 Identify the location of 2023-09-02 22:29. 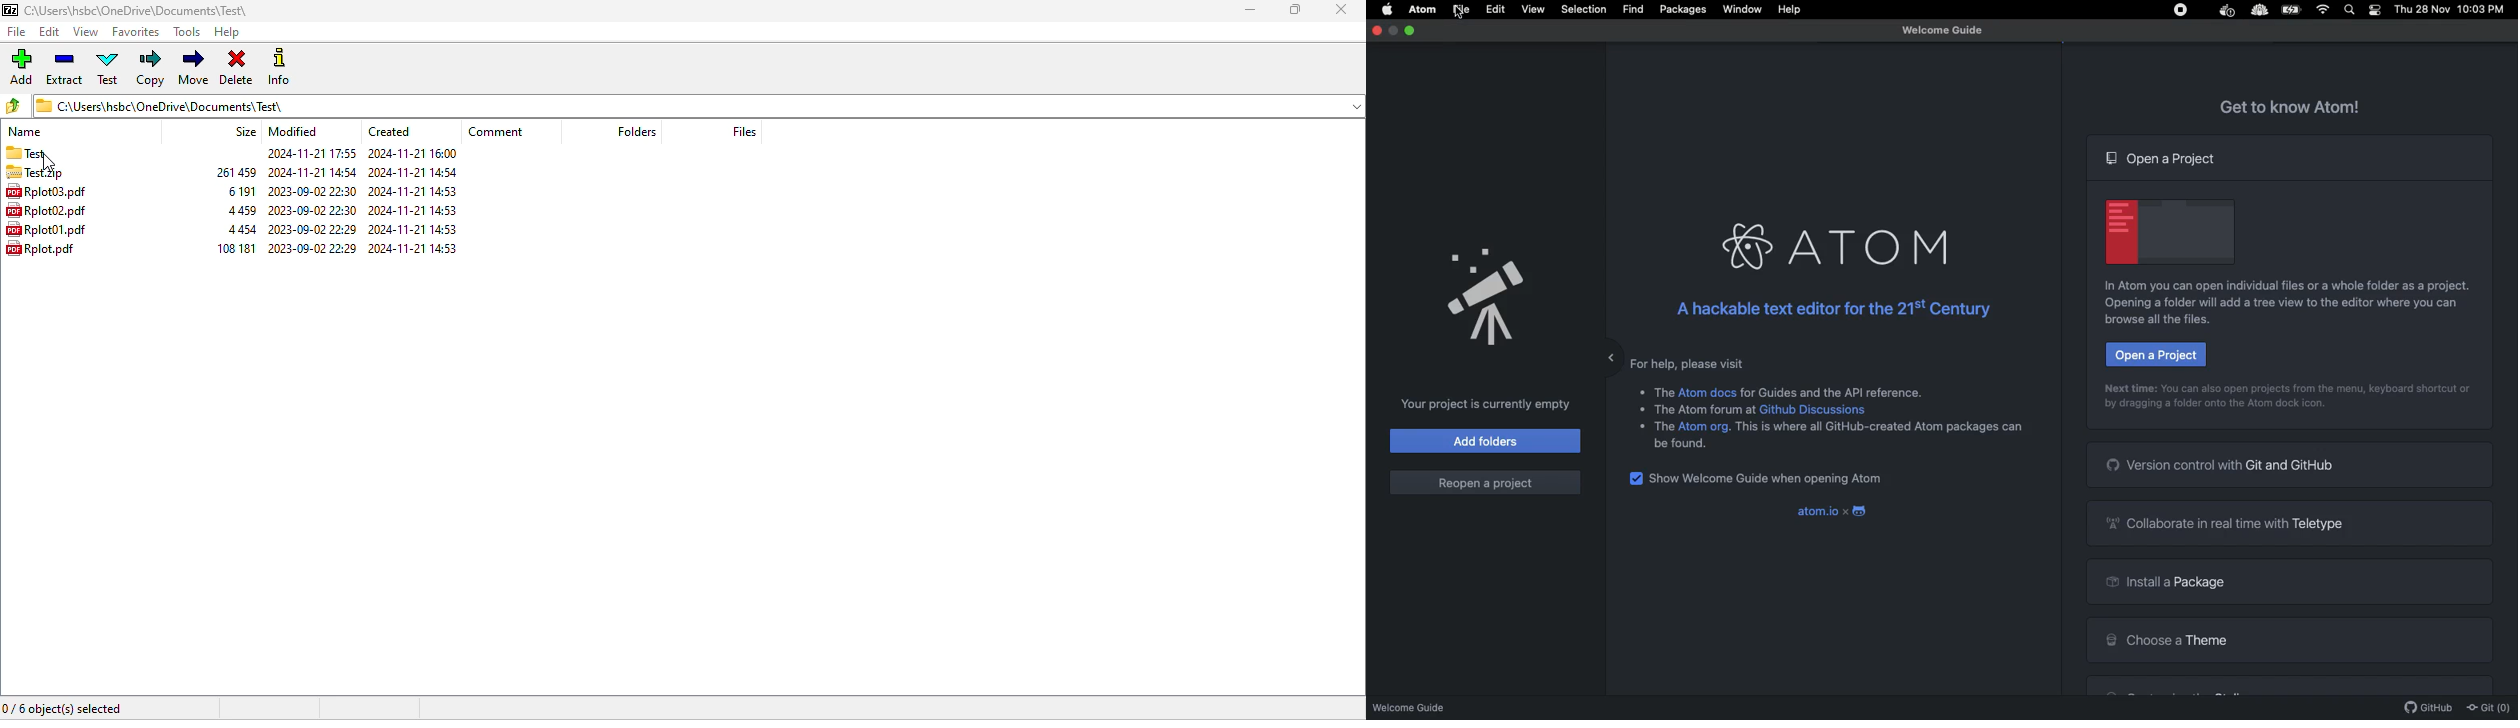
(313, 250).